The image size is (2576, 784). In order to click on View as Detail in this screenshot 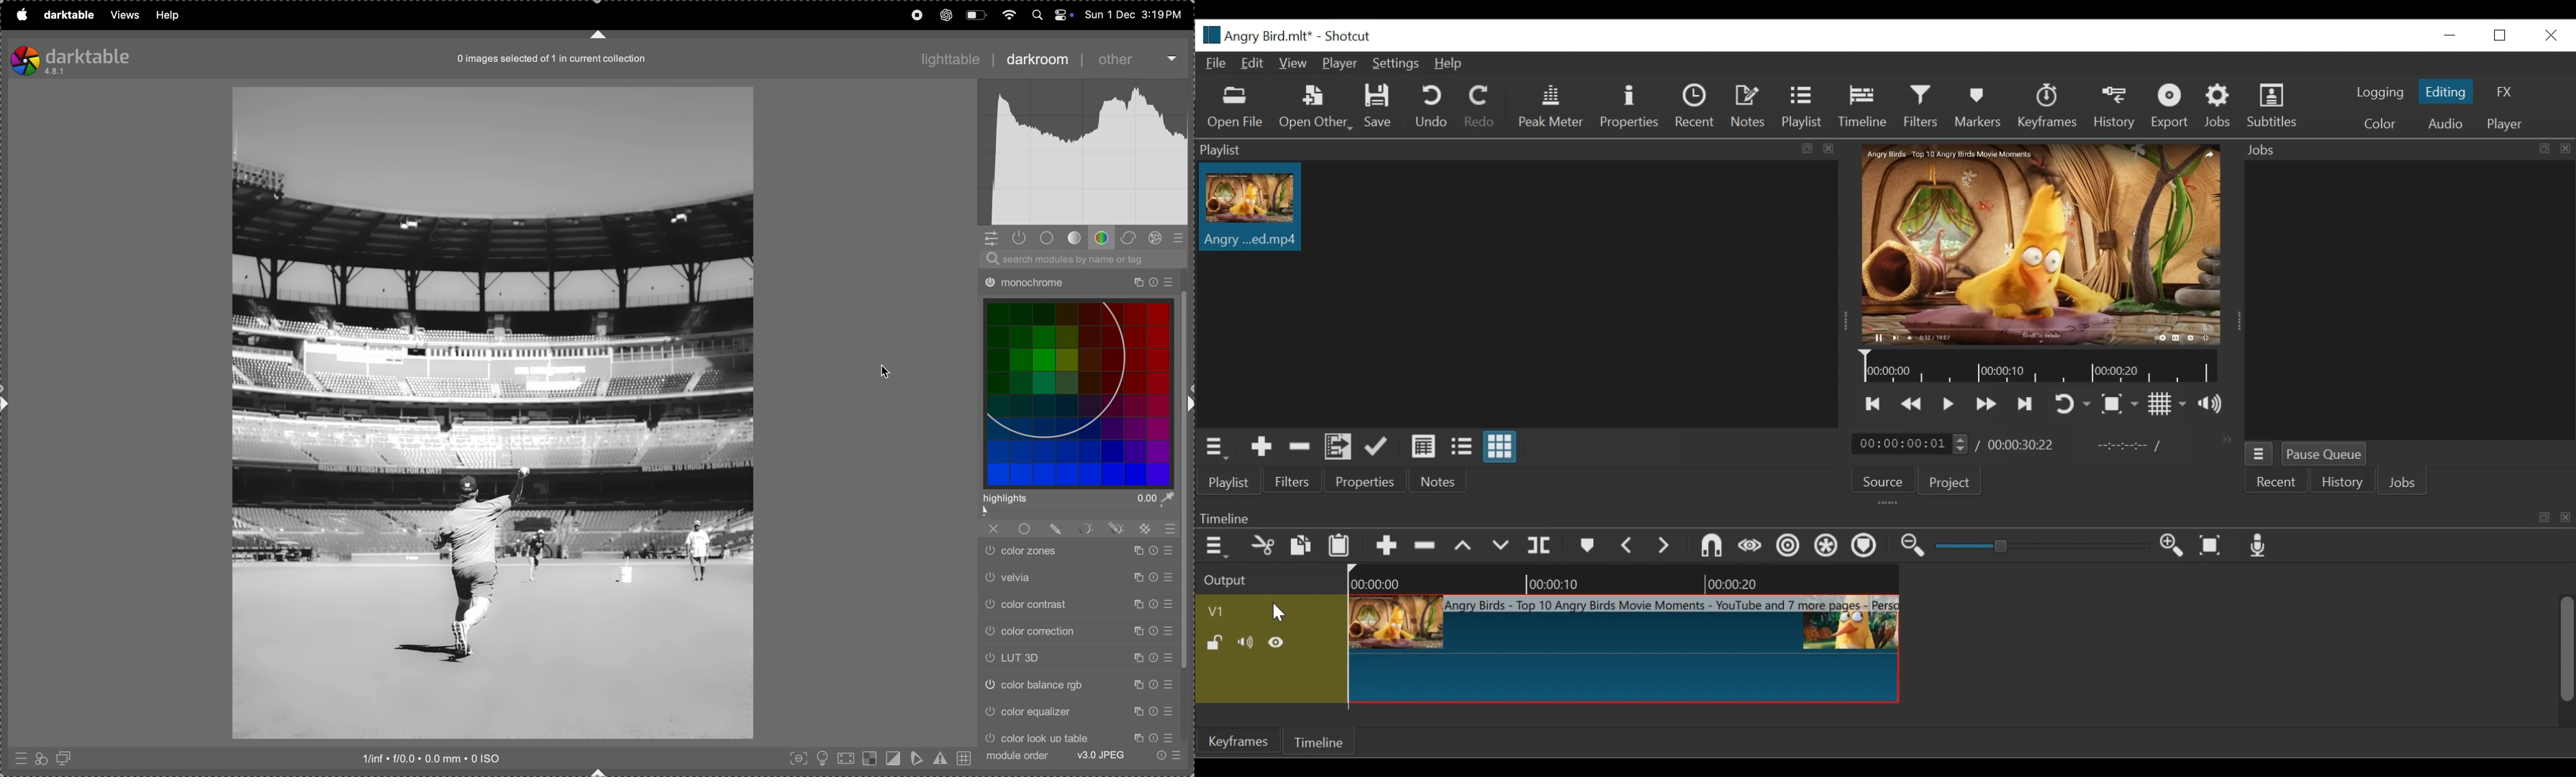, I will do `click(1423, 446)`.